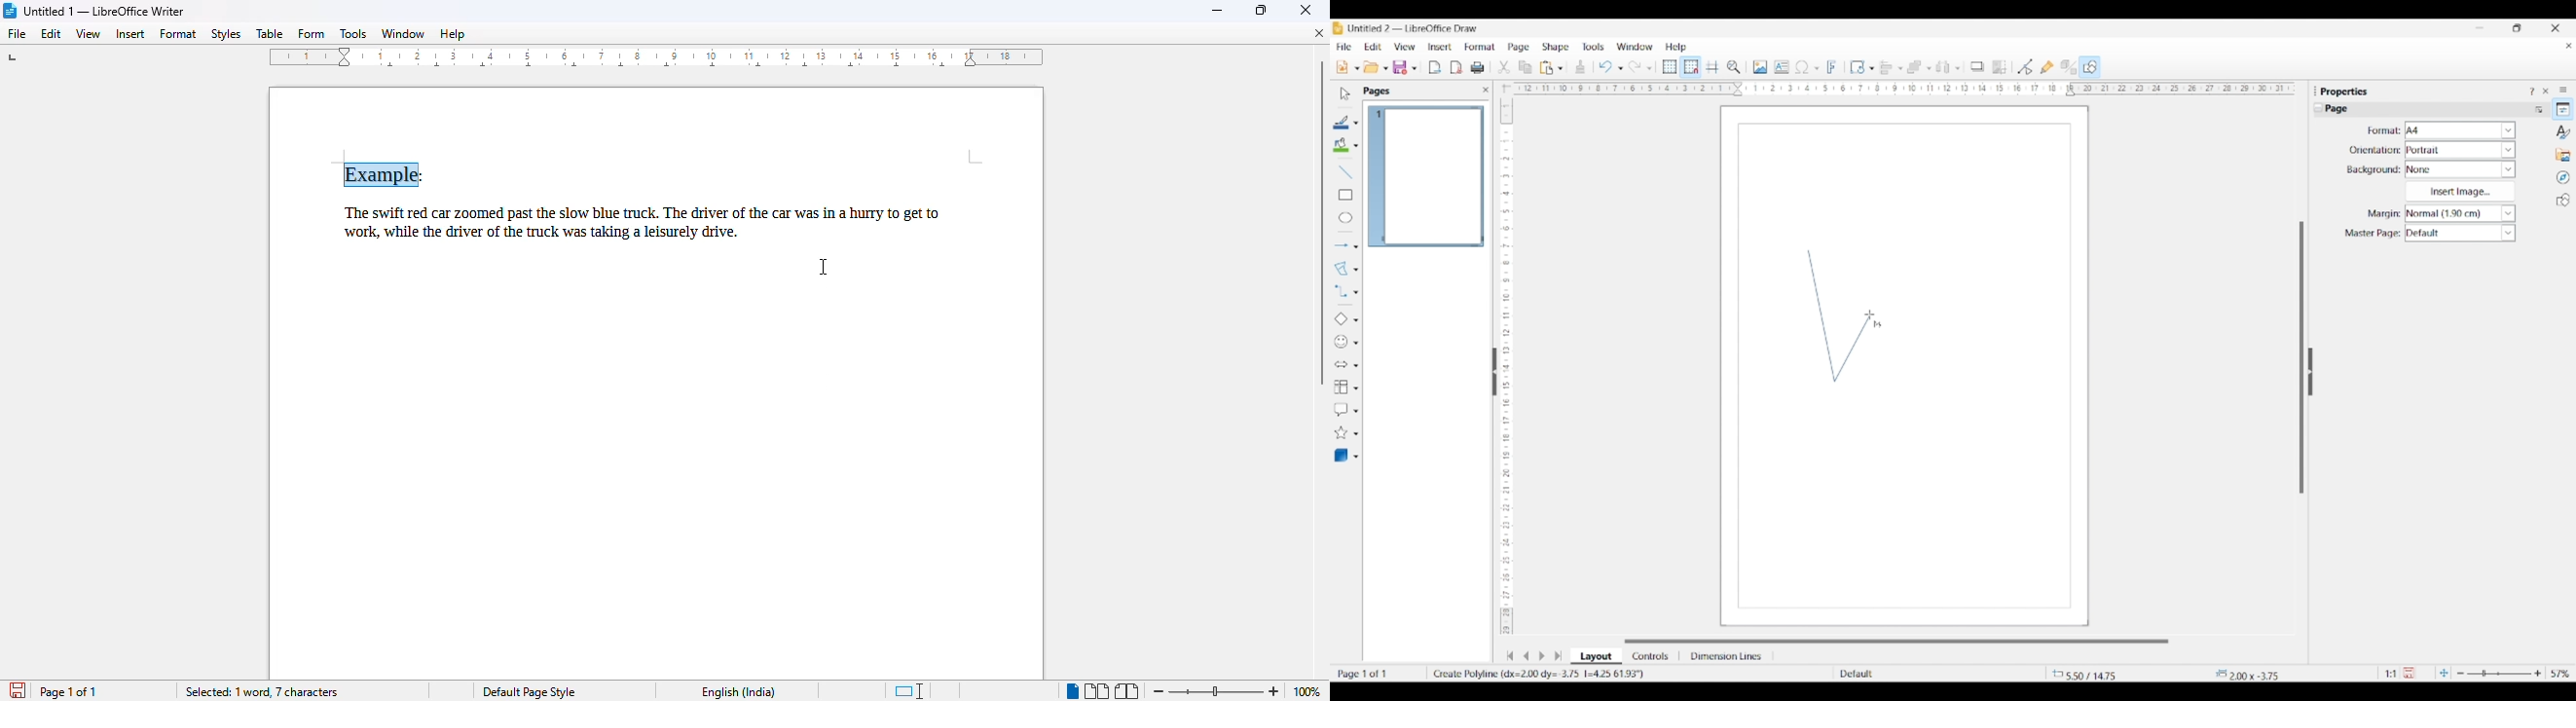  Describe the element at coordinates (1373, 47) in the screenshot. I see `Edit` at that location.